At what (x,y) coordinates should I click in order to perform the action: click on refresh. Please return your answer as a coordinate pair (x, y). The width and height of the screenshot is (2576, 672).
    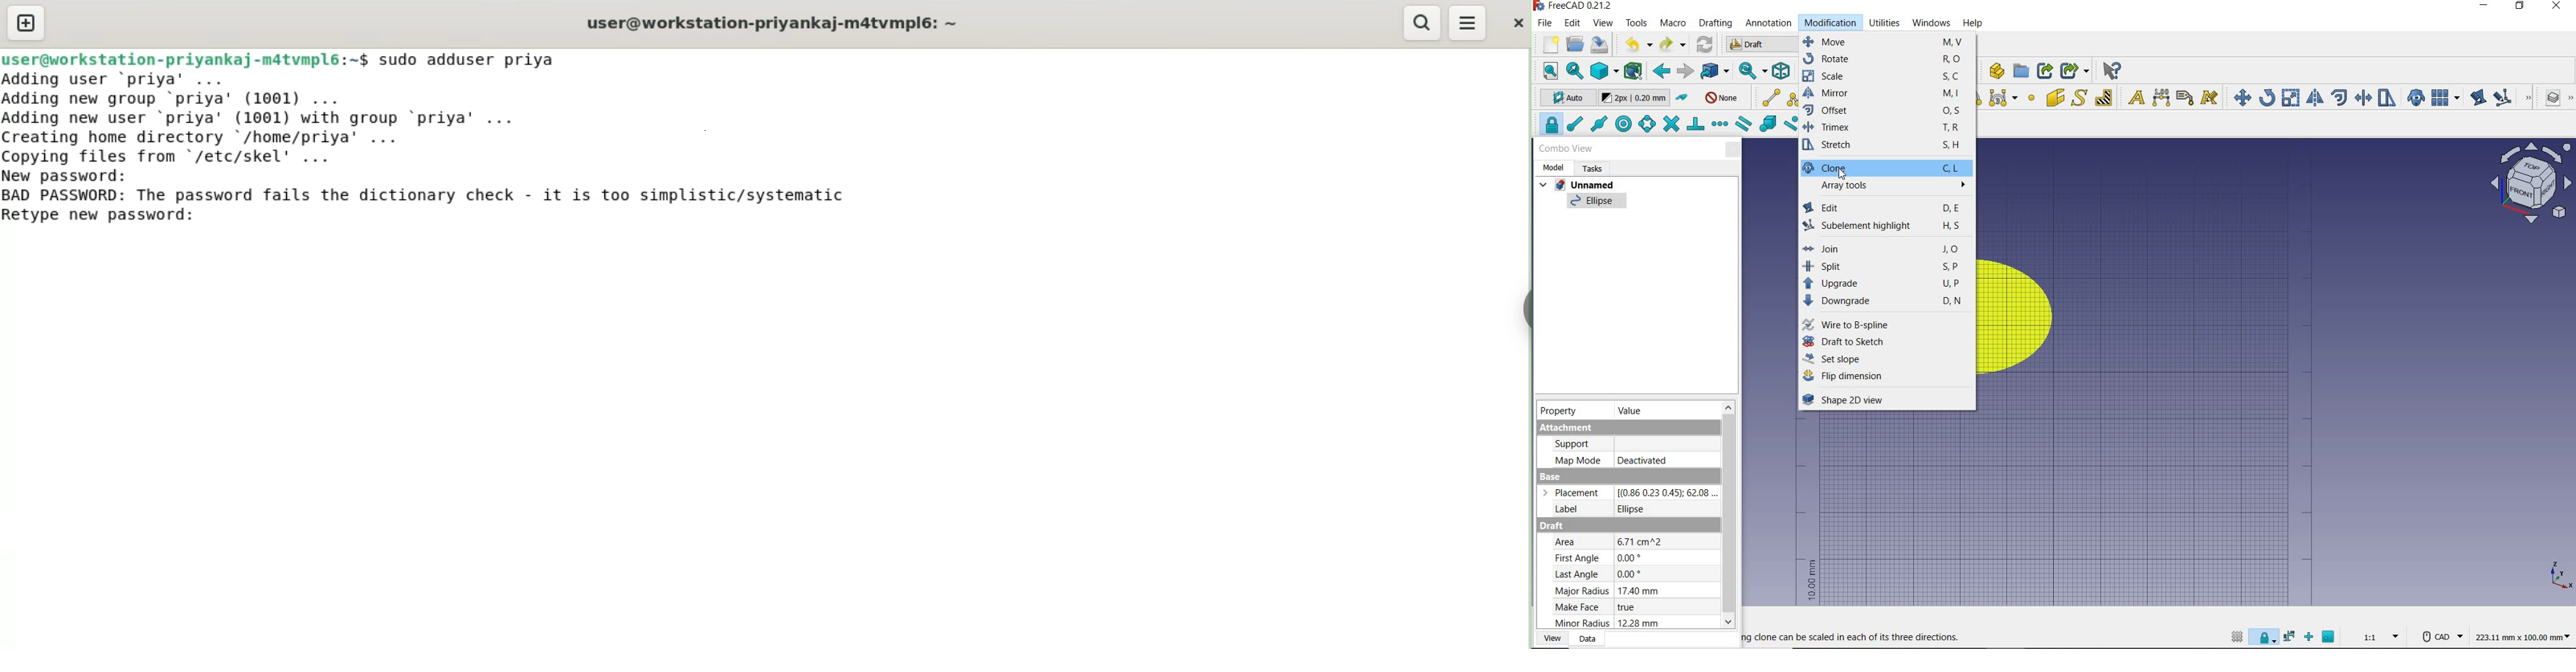
    Looking at the image, I should click on (1705, 46).